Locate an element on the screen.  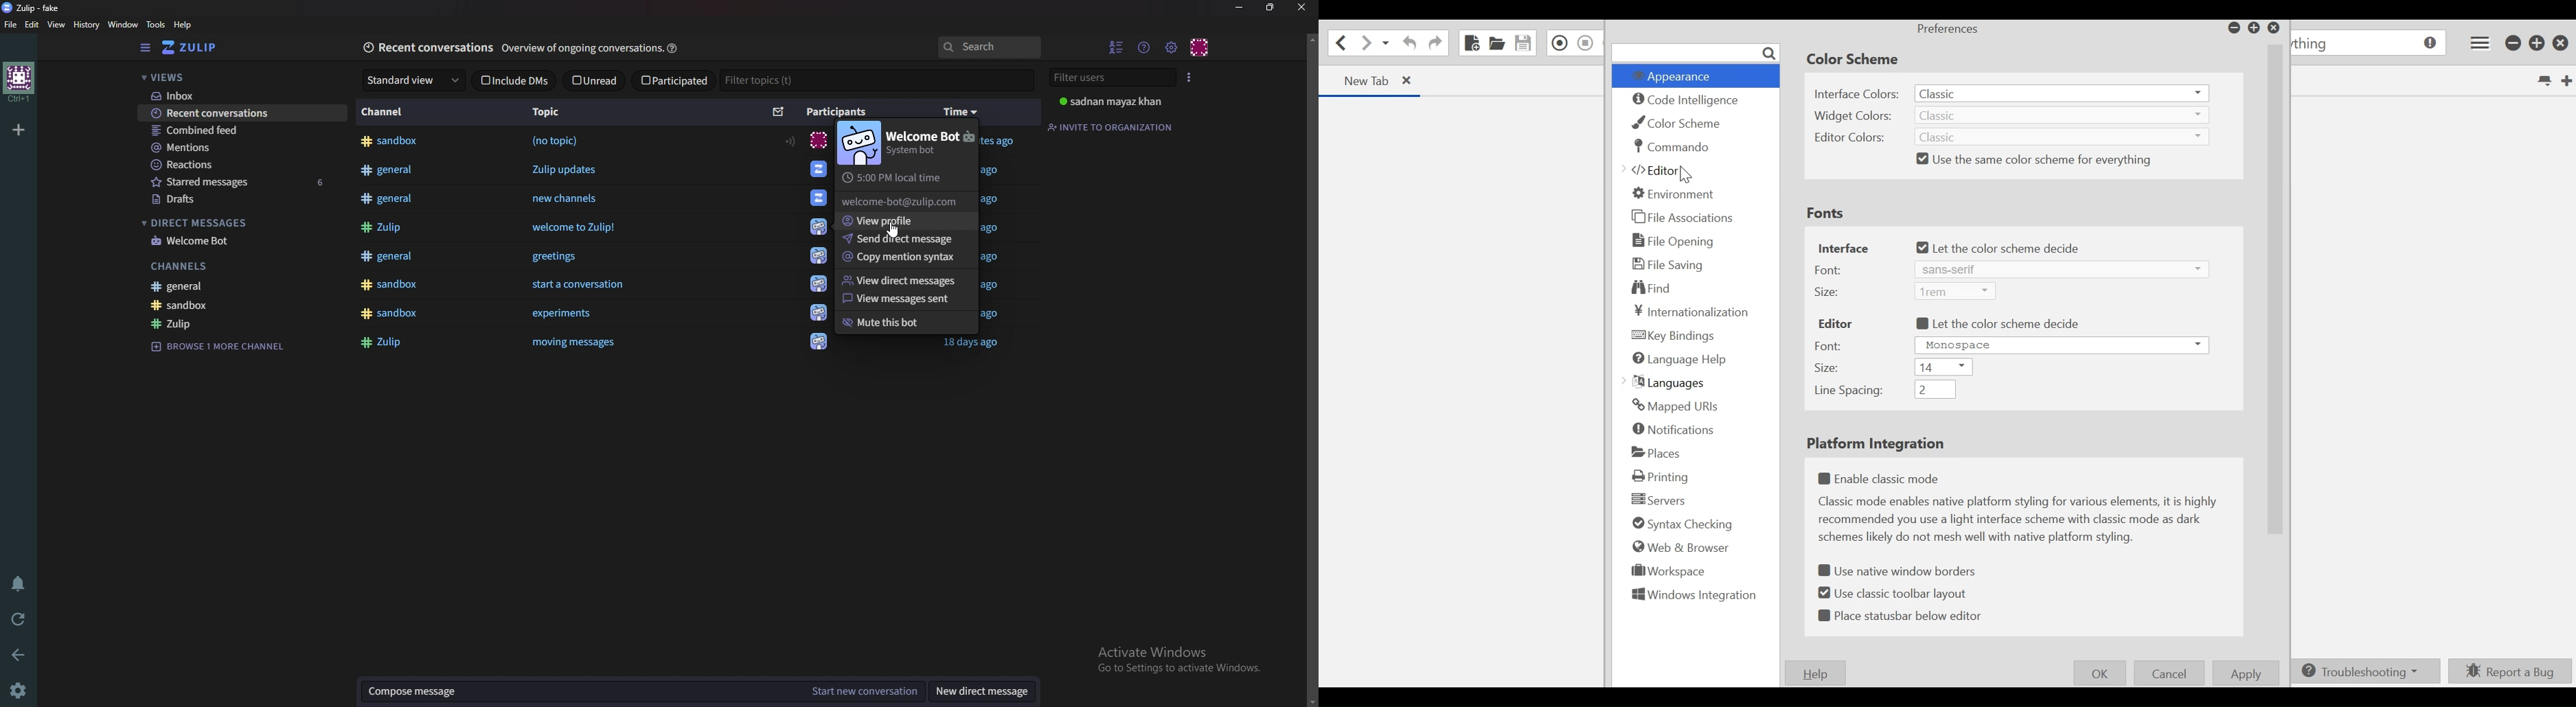
icon is located at coordinates (816, 171).